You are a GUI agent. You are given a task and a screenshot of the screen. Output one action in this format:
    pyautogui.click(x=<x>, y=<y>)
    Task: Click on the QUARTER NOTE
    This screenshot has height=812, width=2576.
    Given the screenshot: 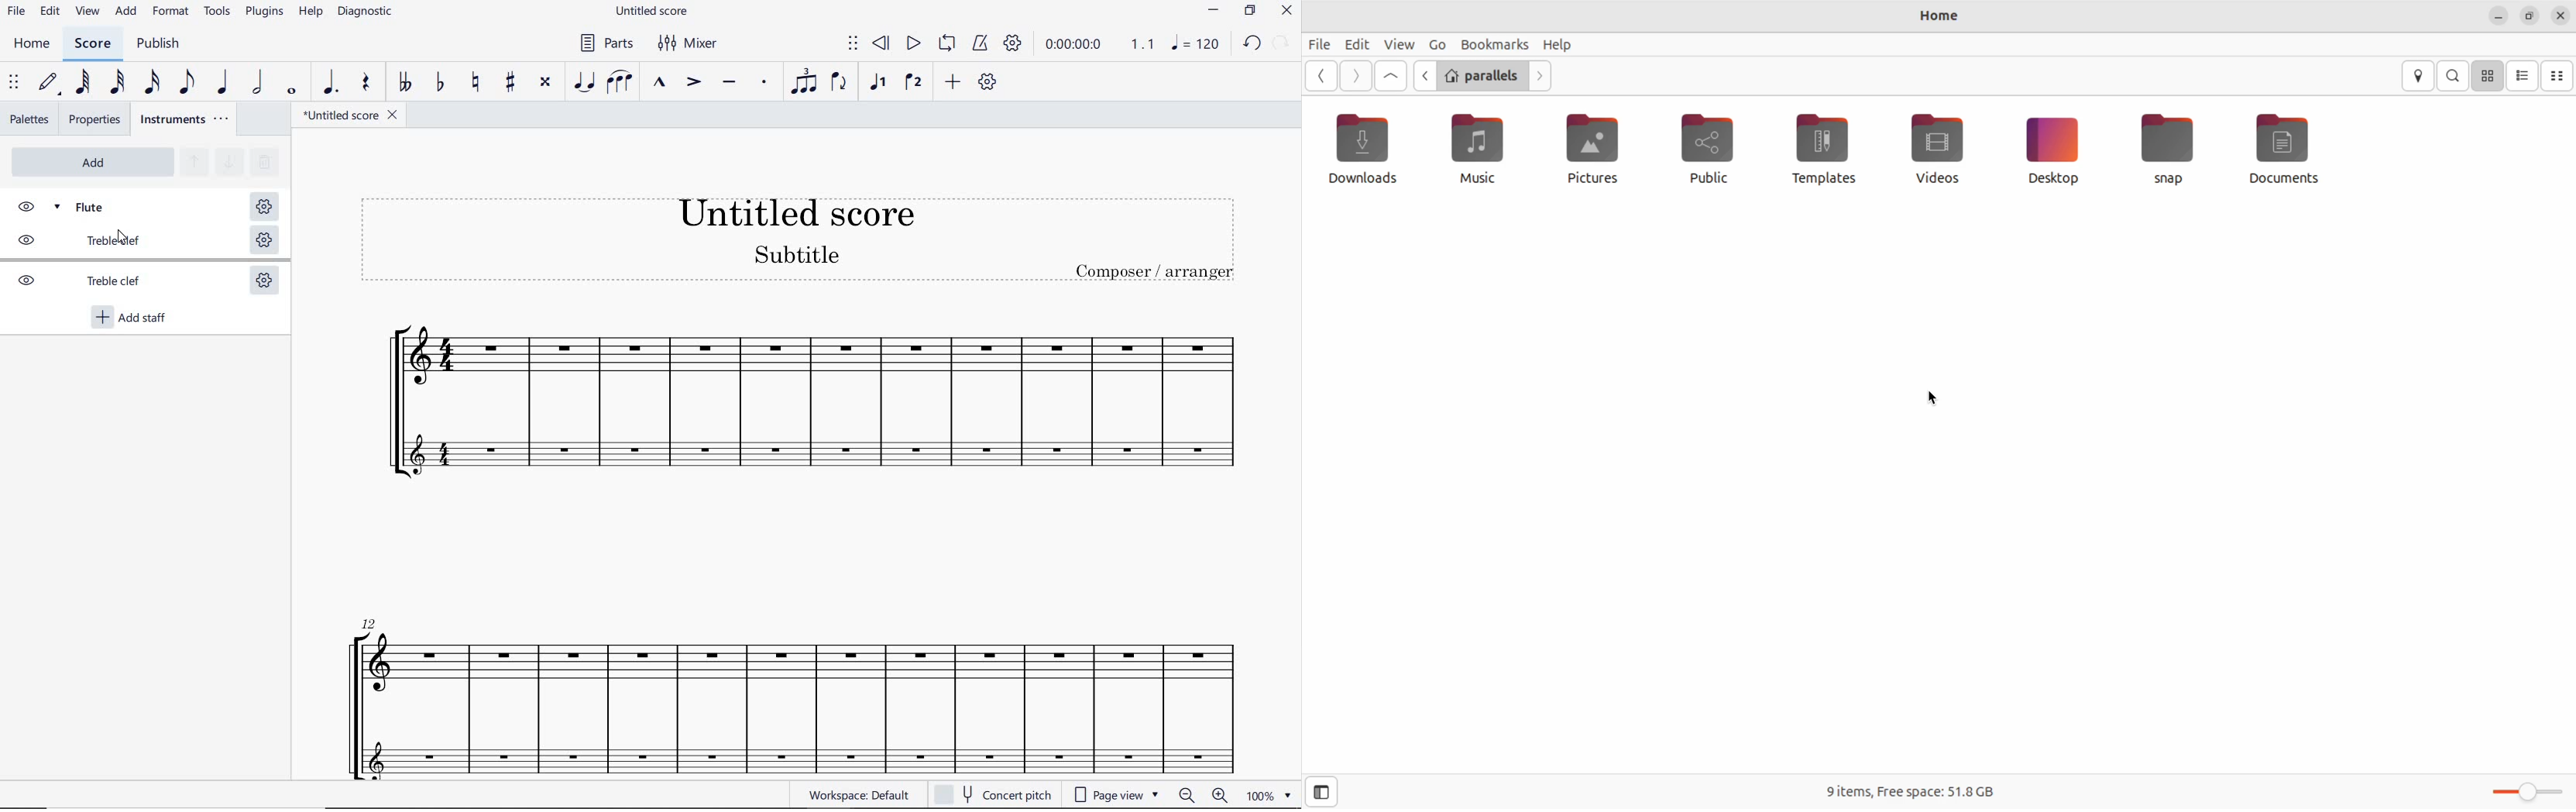 What is the action you would take?
    pyautogui.click(x=223, y=83)
    